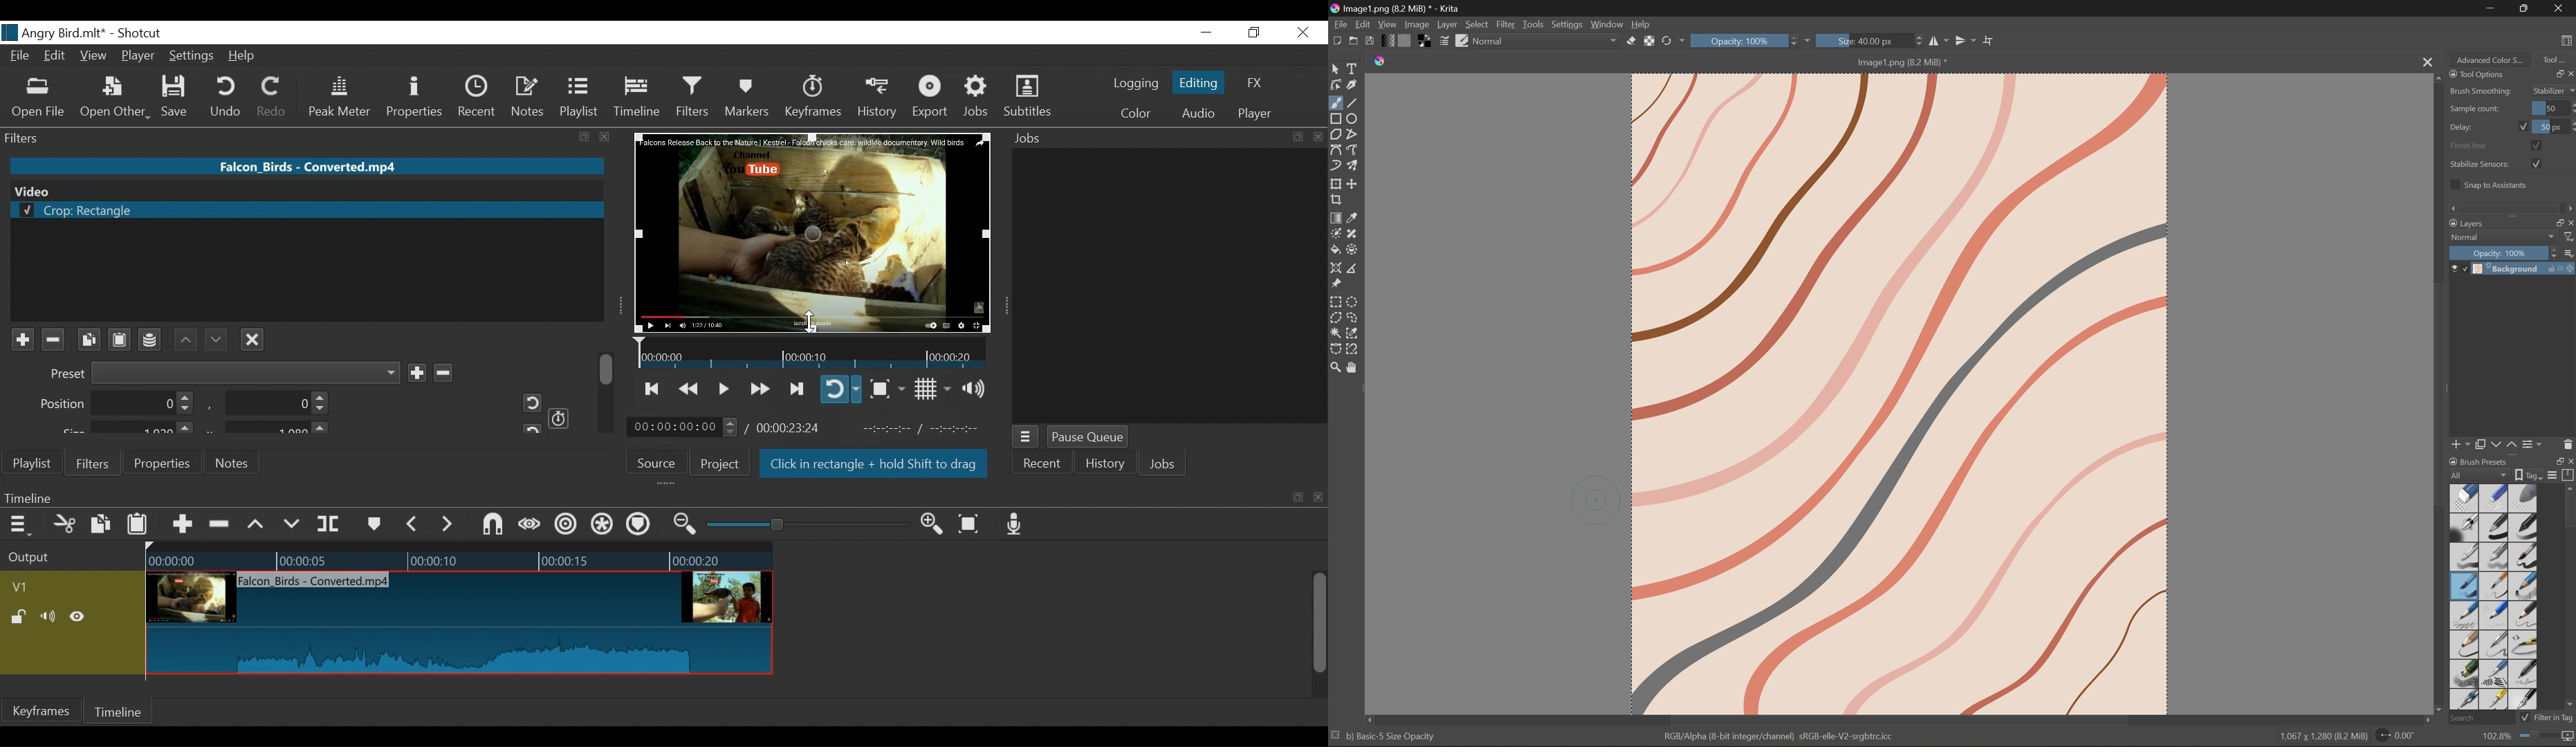  Describe the element at coordinates (1353, 84) in the screenshot. I see `Calligraphy` at that location.